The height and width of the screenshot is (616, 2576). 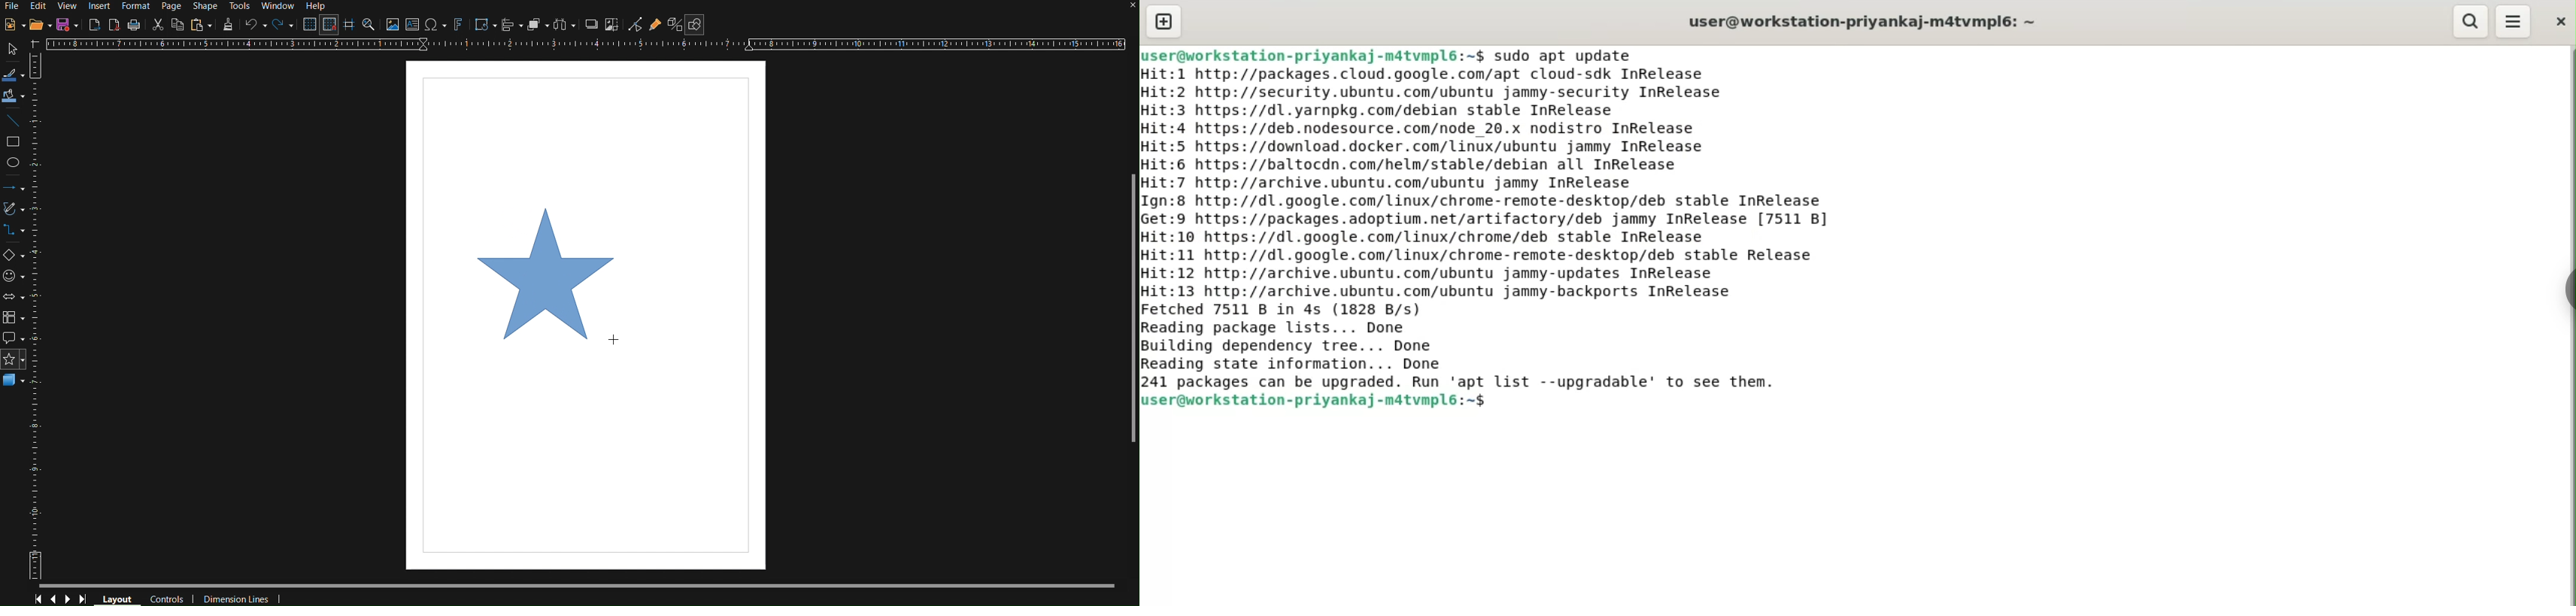 What do you see at coordinates (548, 279) in the screenshot?
I see `Star (dragged)` at bounding box center [548, 279].